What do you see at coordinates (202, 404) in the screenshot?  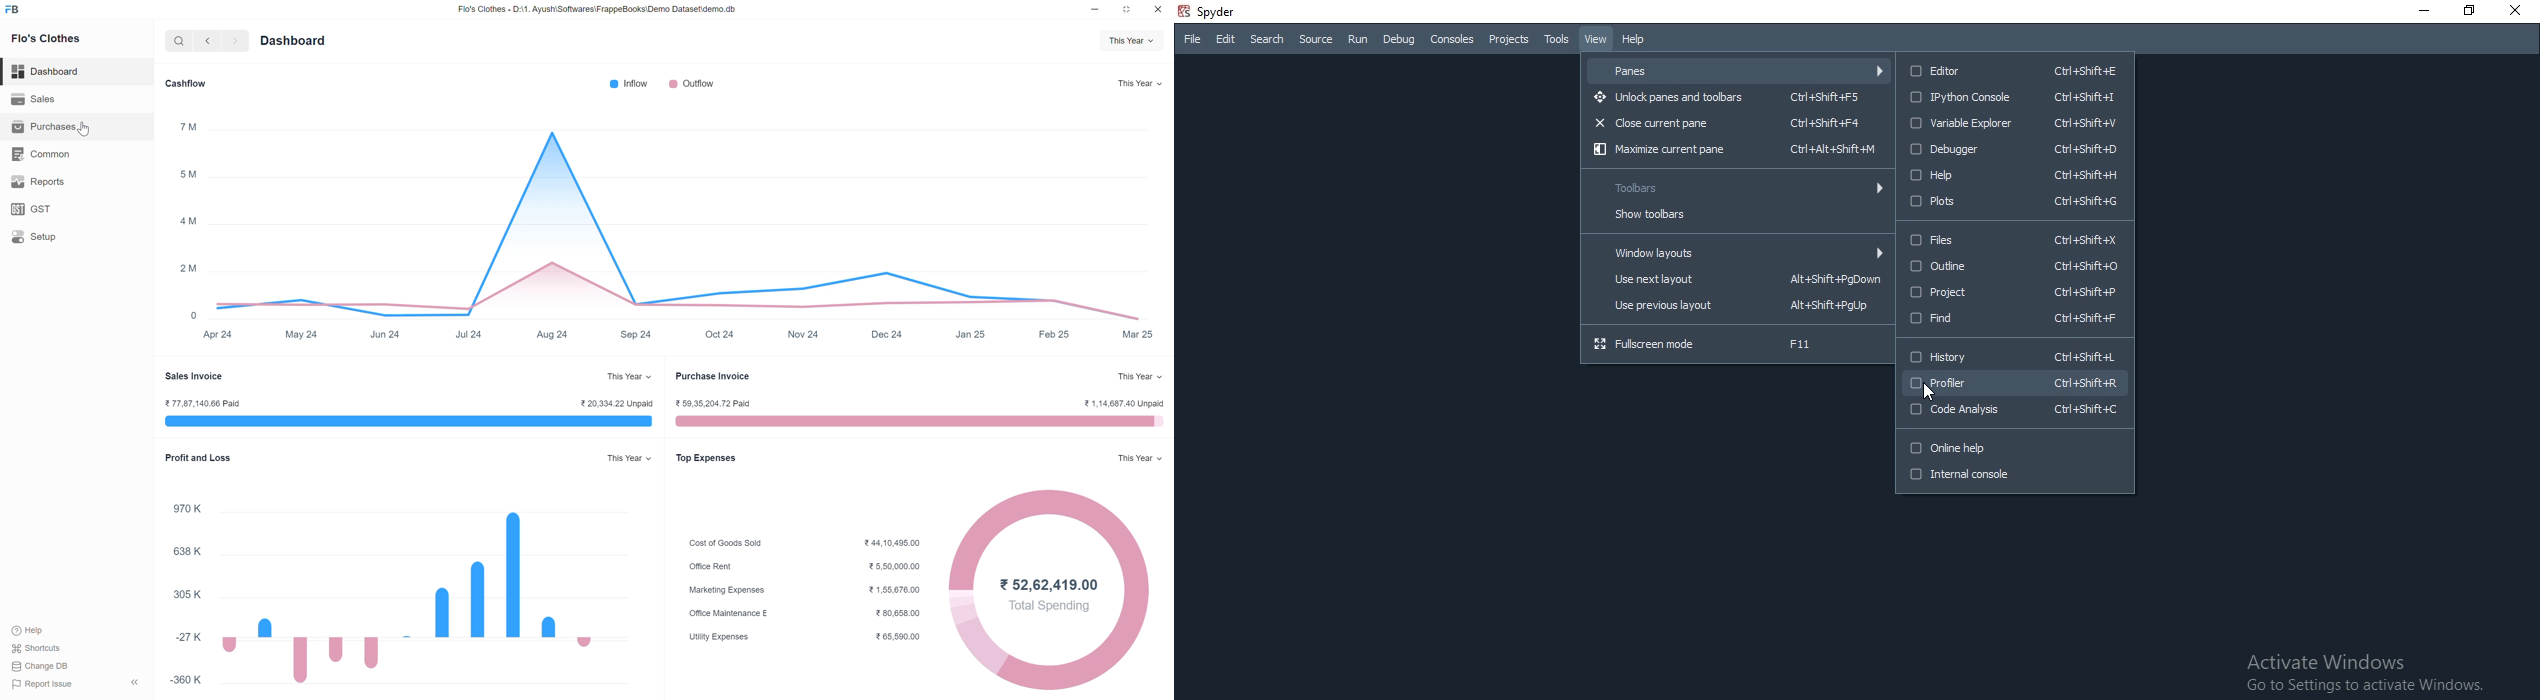 I see `₹ 77,87,140.66 Paid` at bounding box center [202, 404].